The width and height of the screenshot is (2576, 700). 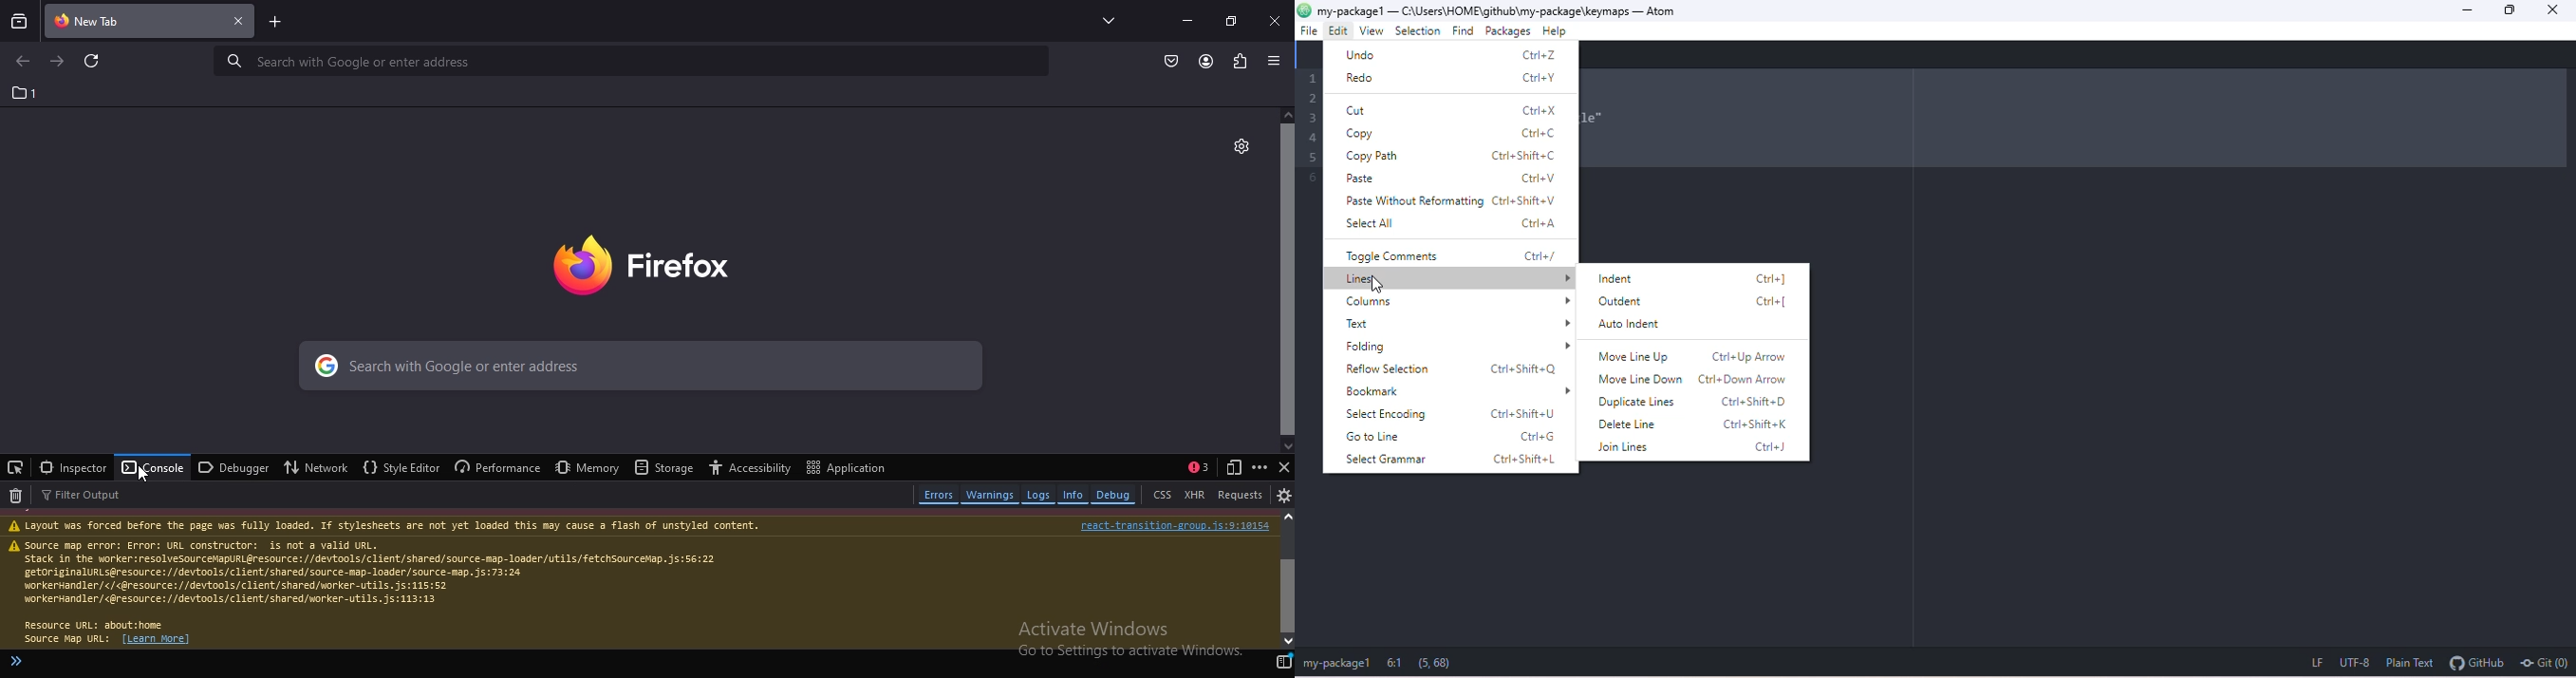 I want to click on reload this page, so click(x=96, y=63).